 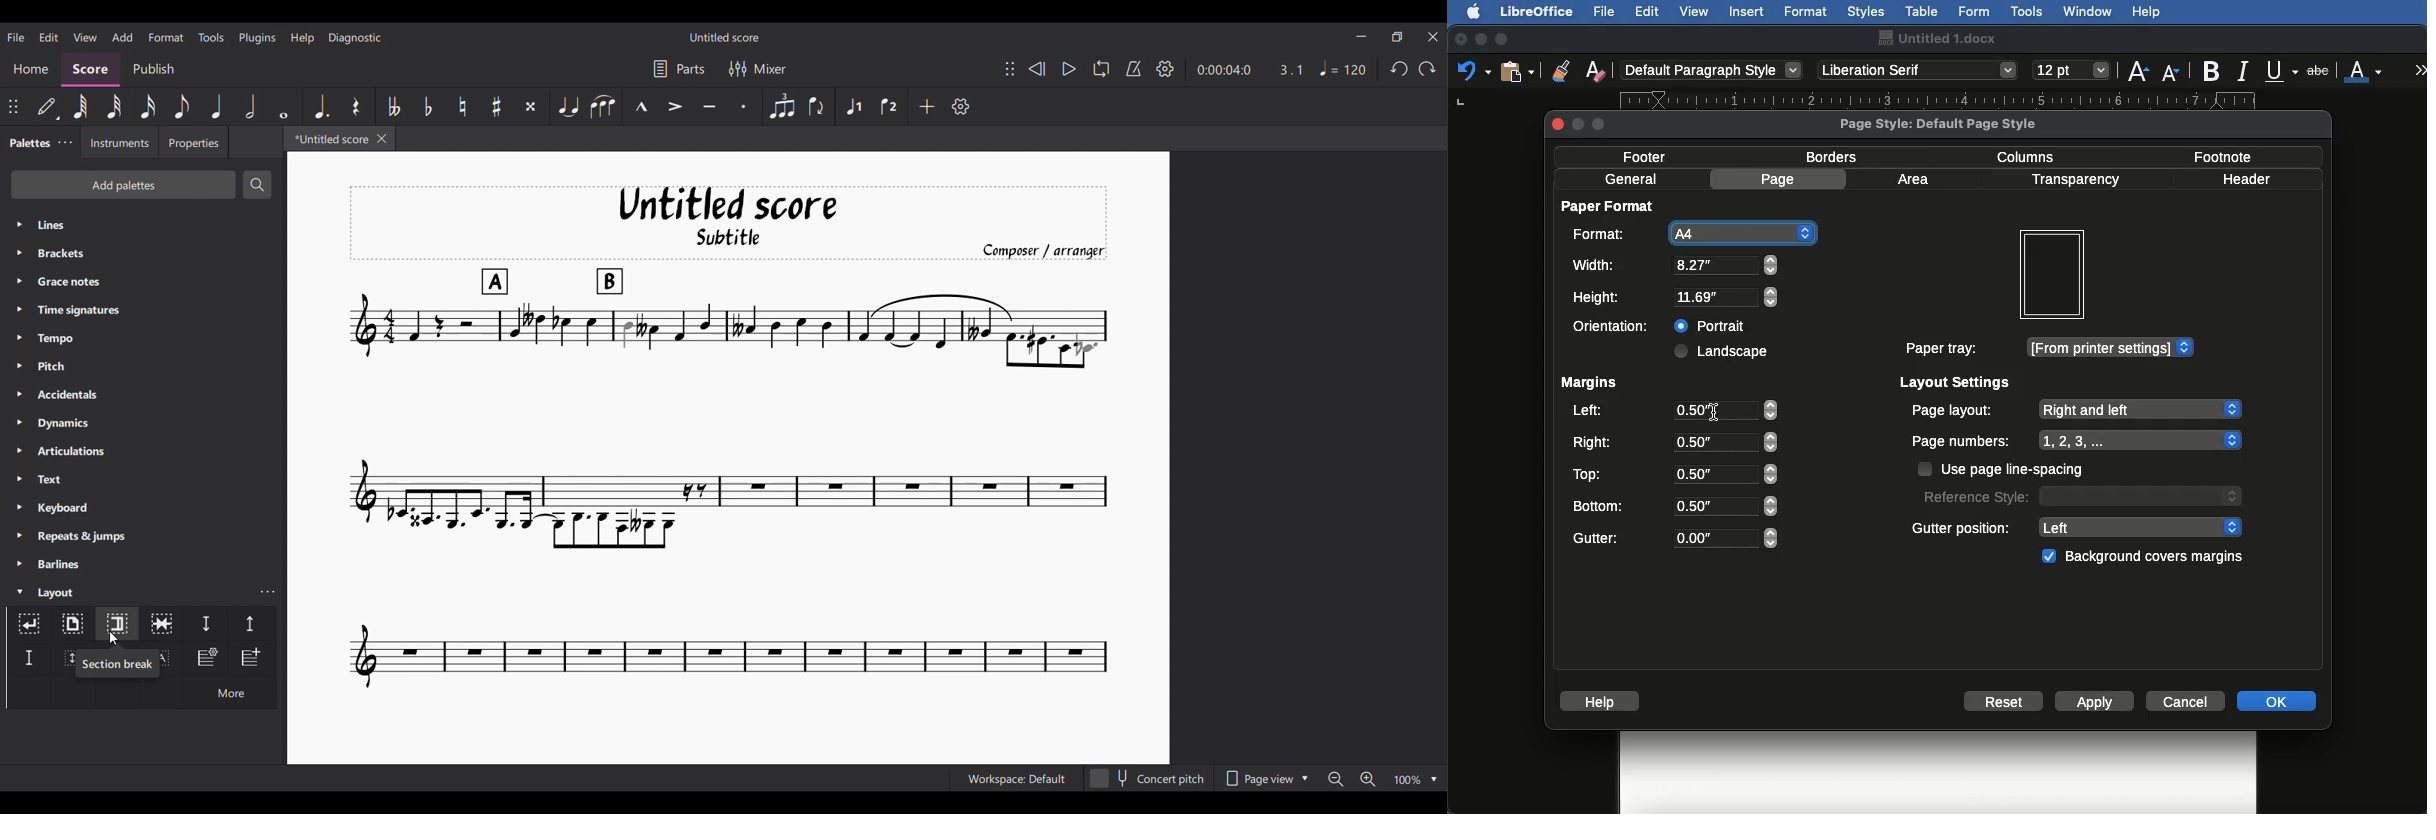 What do you see at coordinates (1713, 70) in the screenshot?
I see `Paragraph style` at bounding box center [1713, 70].